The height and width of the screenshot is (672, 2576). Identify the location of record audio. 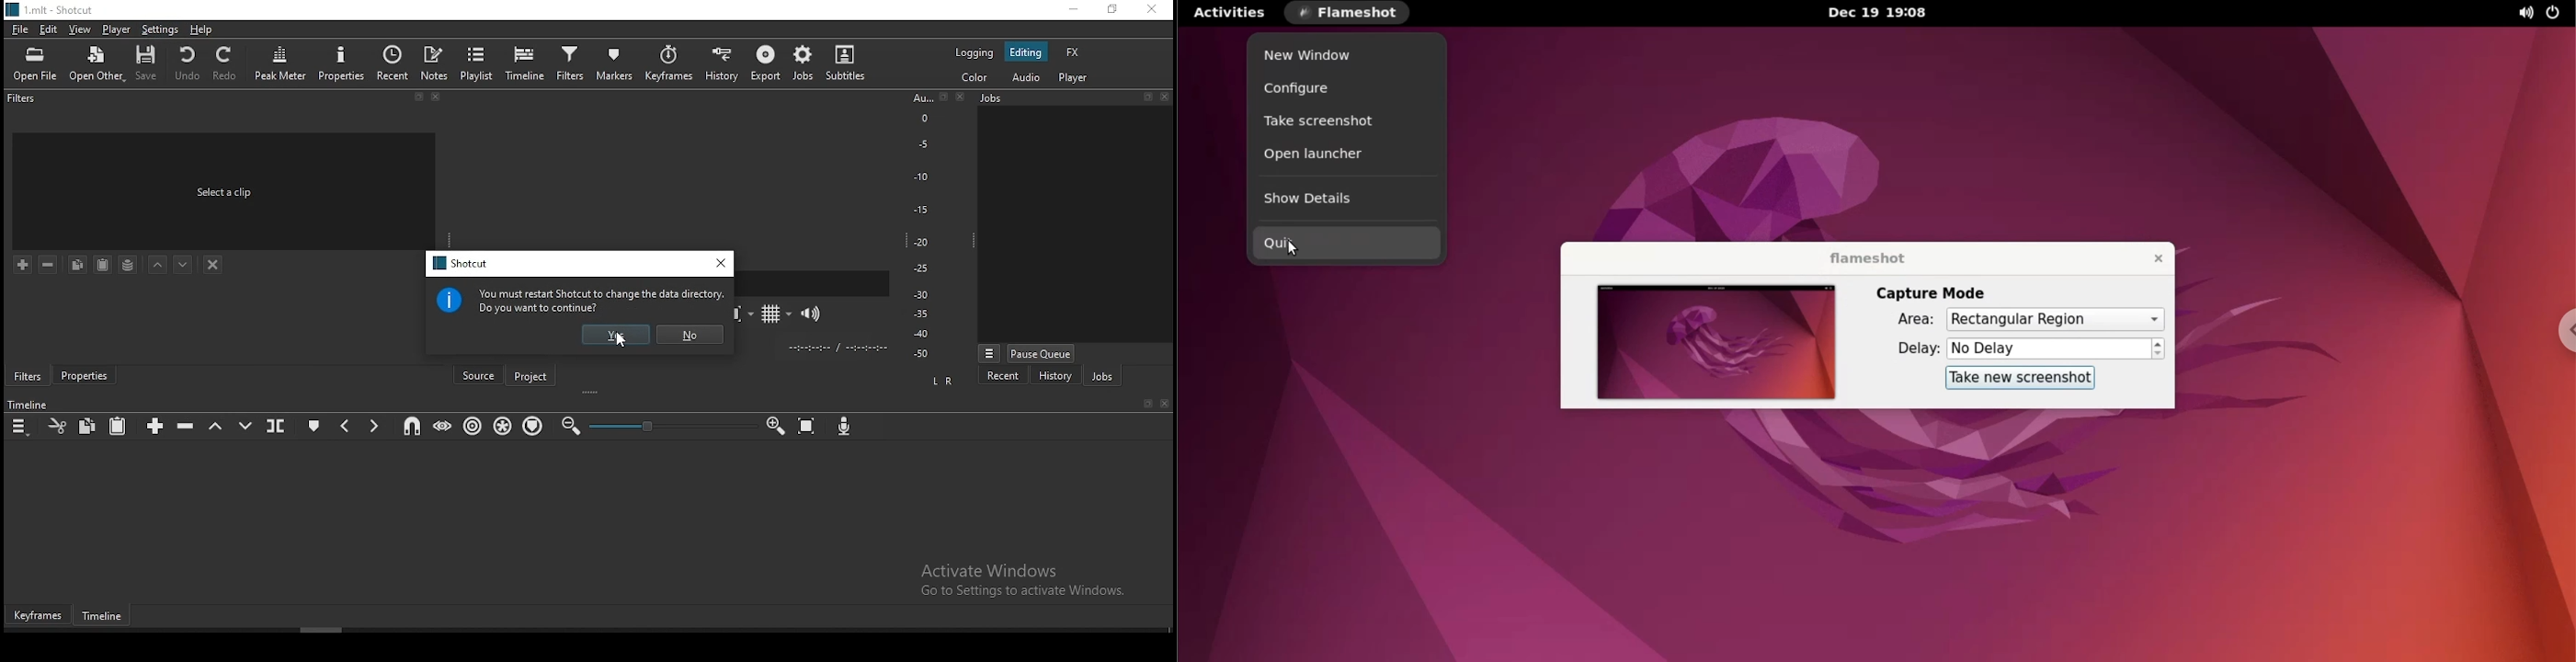
(845, 428).